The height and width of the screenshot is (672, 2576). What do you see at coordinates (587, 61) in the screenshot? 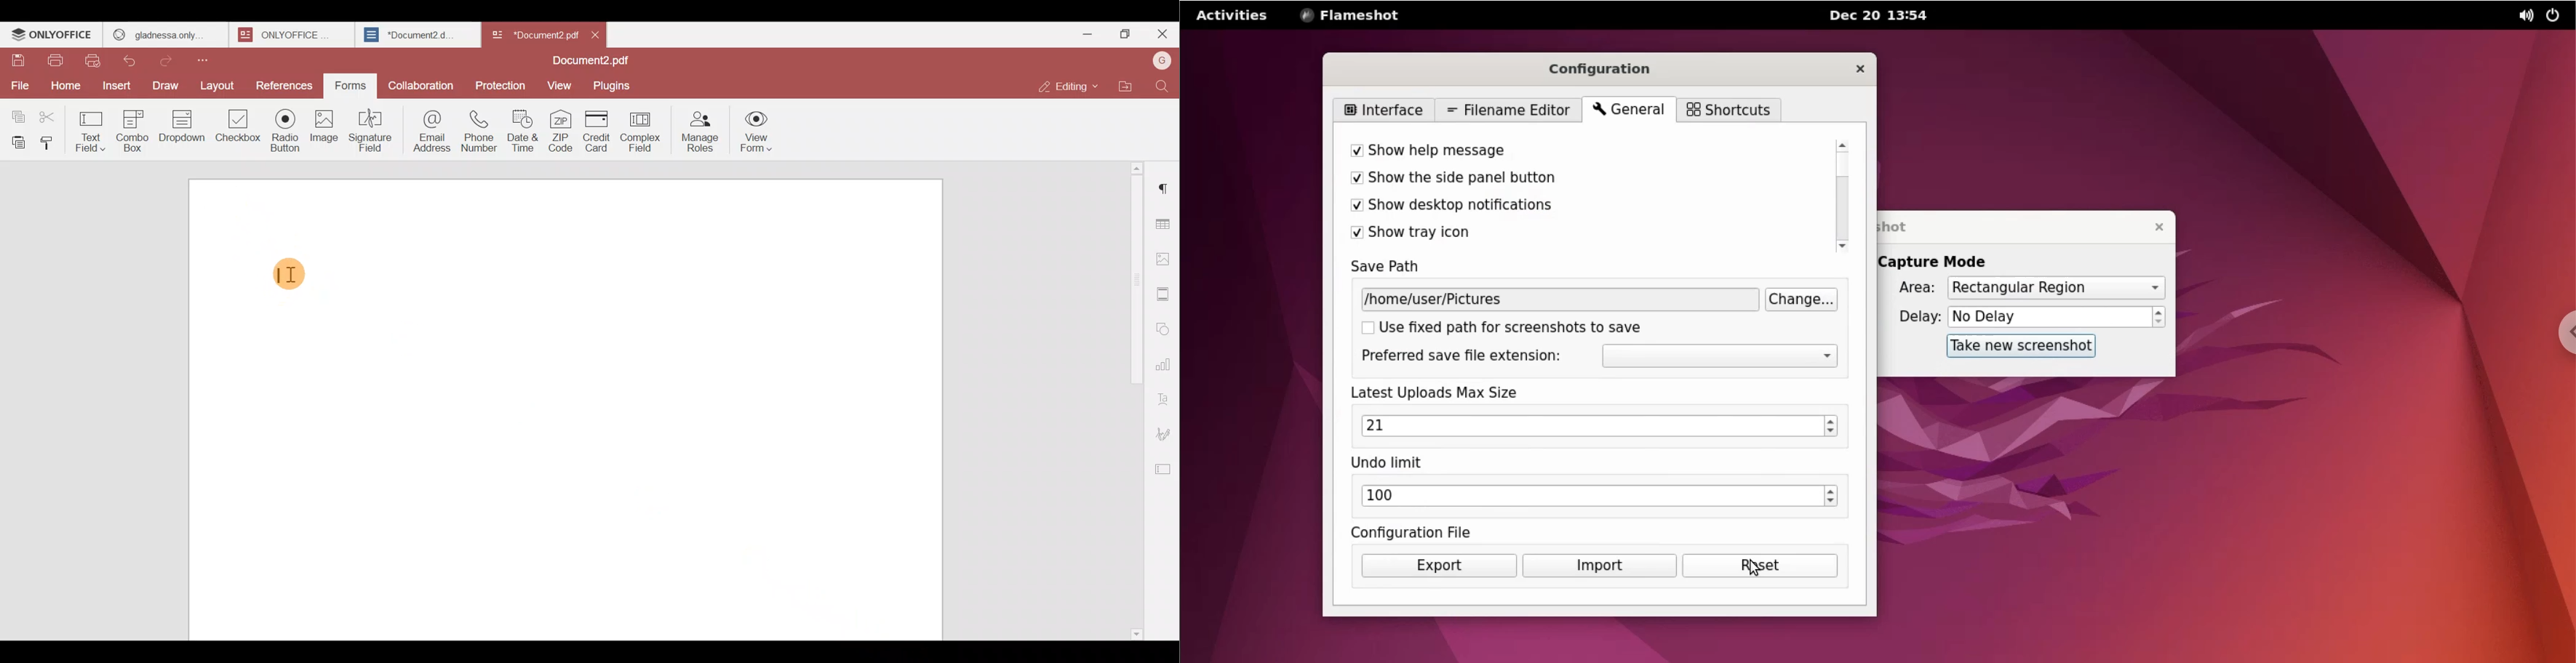
I see `Document2.pdf` at bounding box center [587, 61].